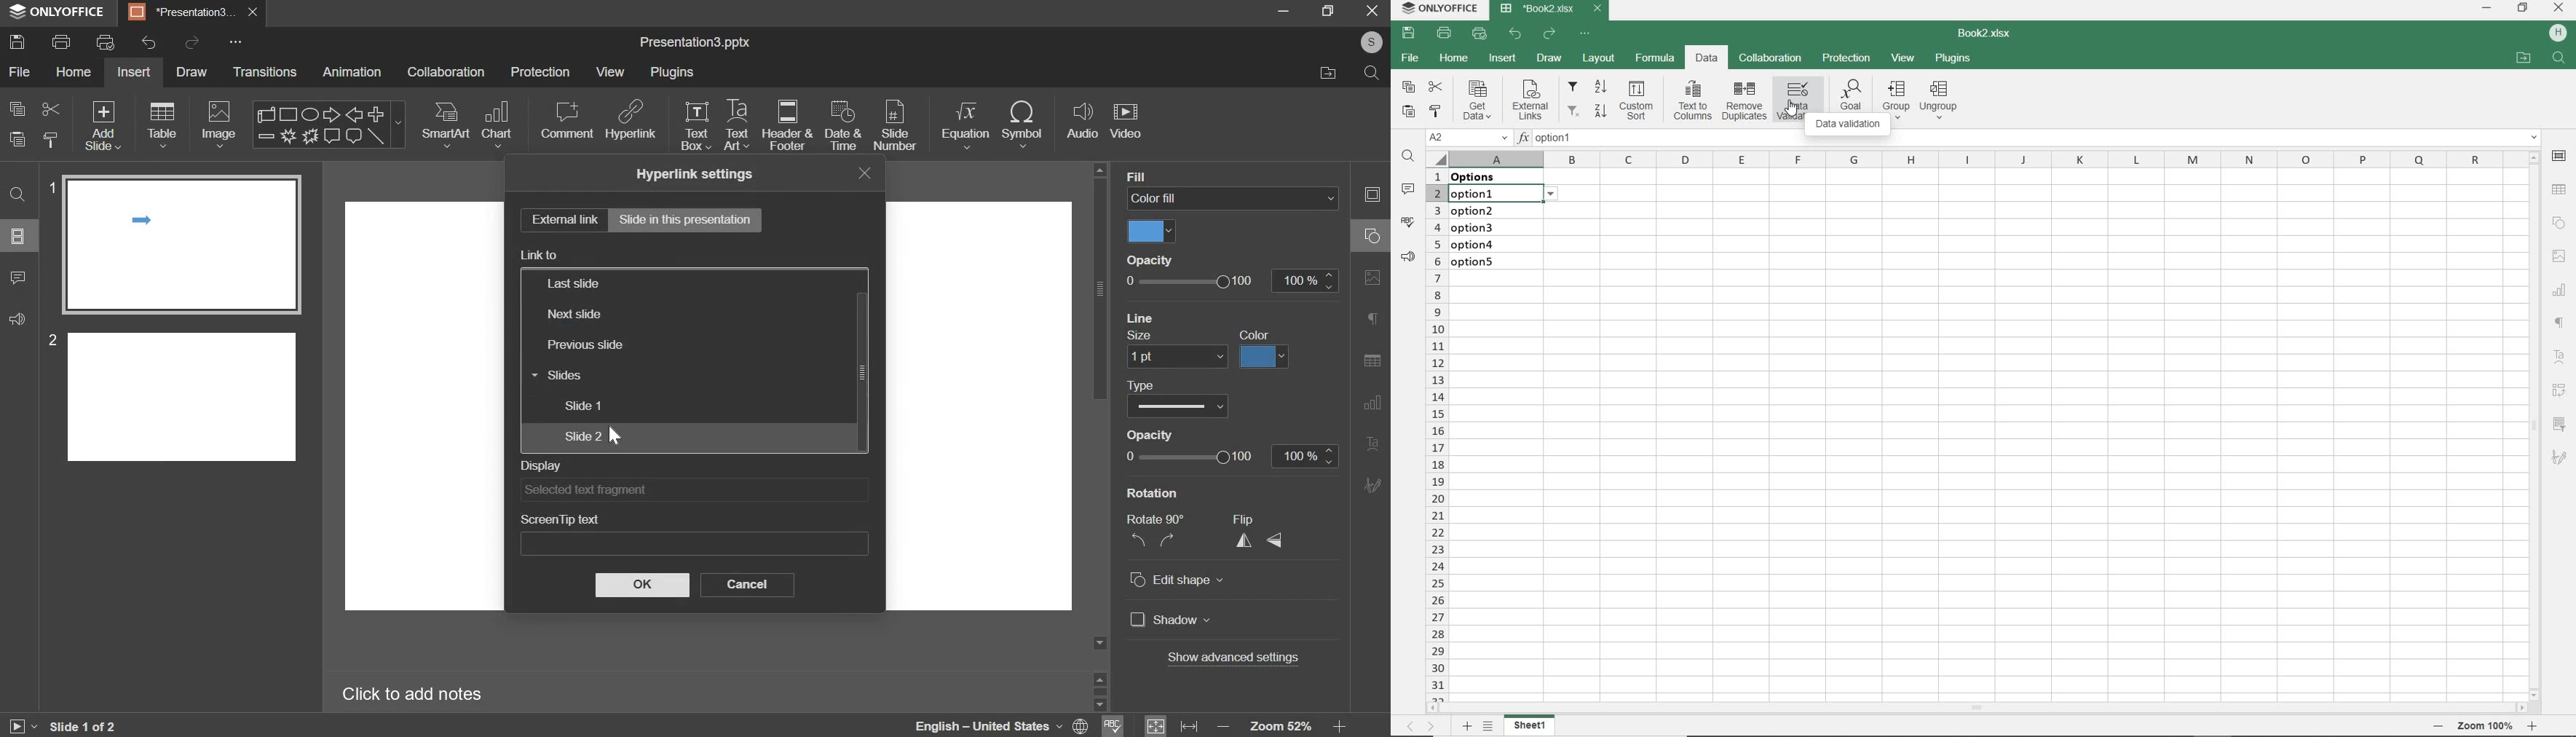 This screenshot has height=756, width=2576. What do you see at coordinates (1022, 125) in the screenshot?
I see `symbol` at bounding box center [1022, 125].